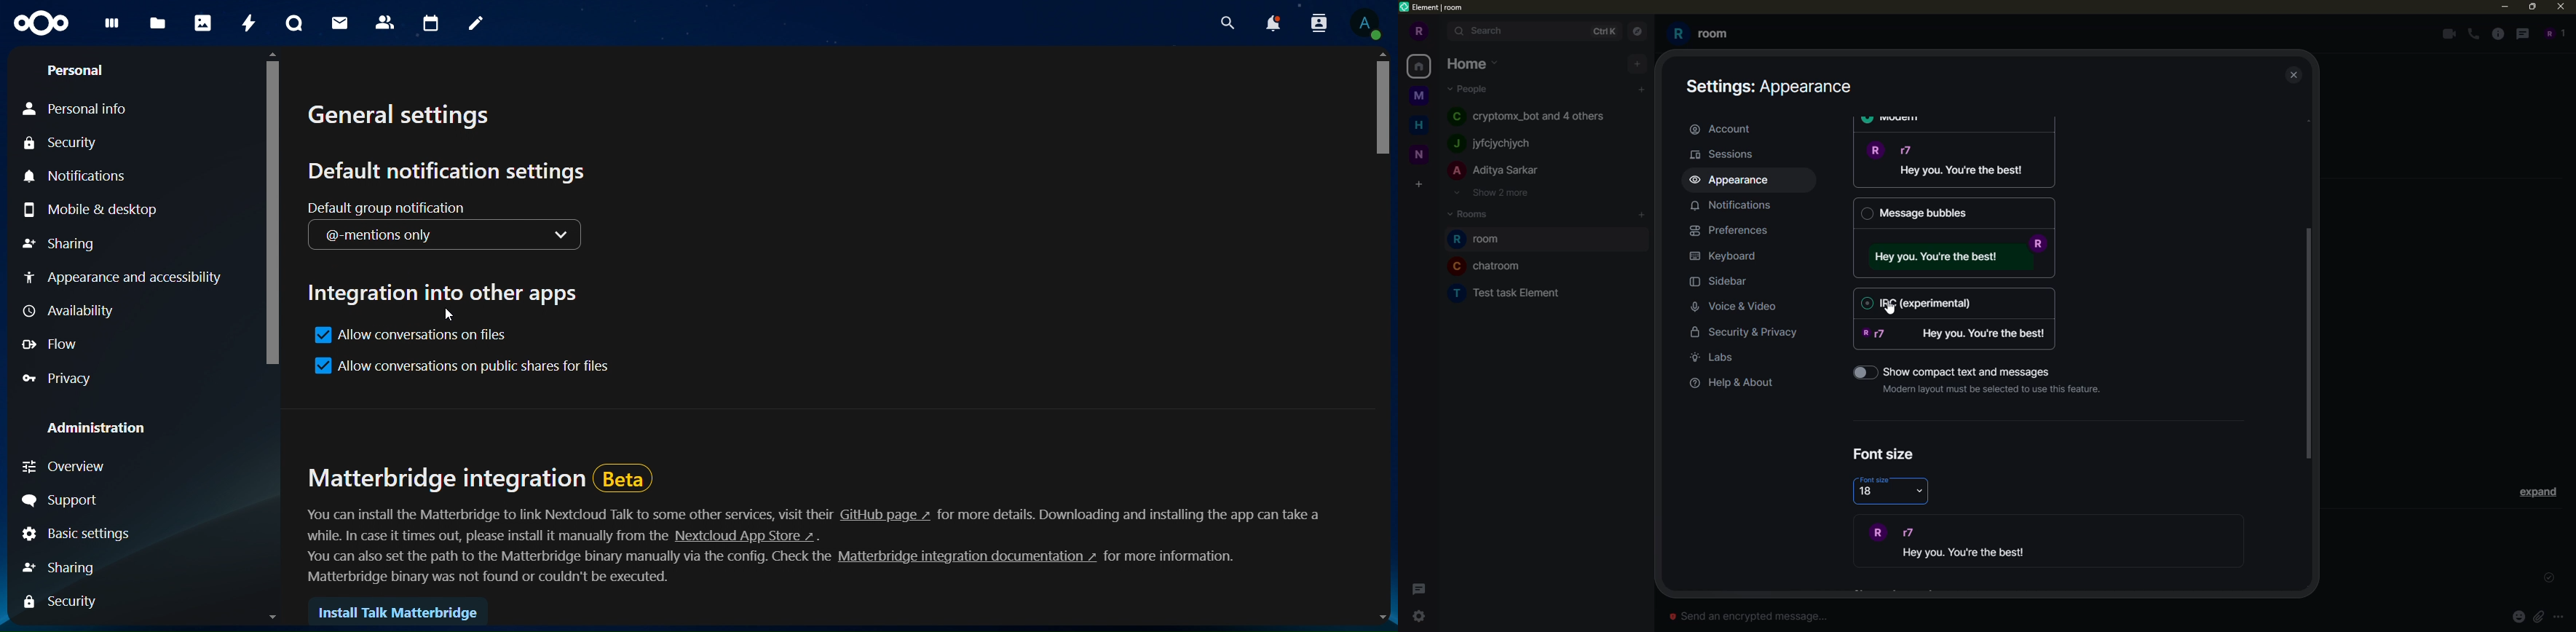  Describe the element at coordinates (1972, 372) in the screenshot. I see `‘Show compact text and messages` at that location.